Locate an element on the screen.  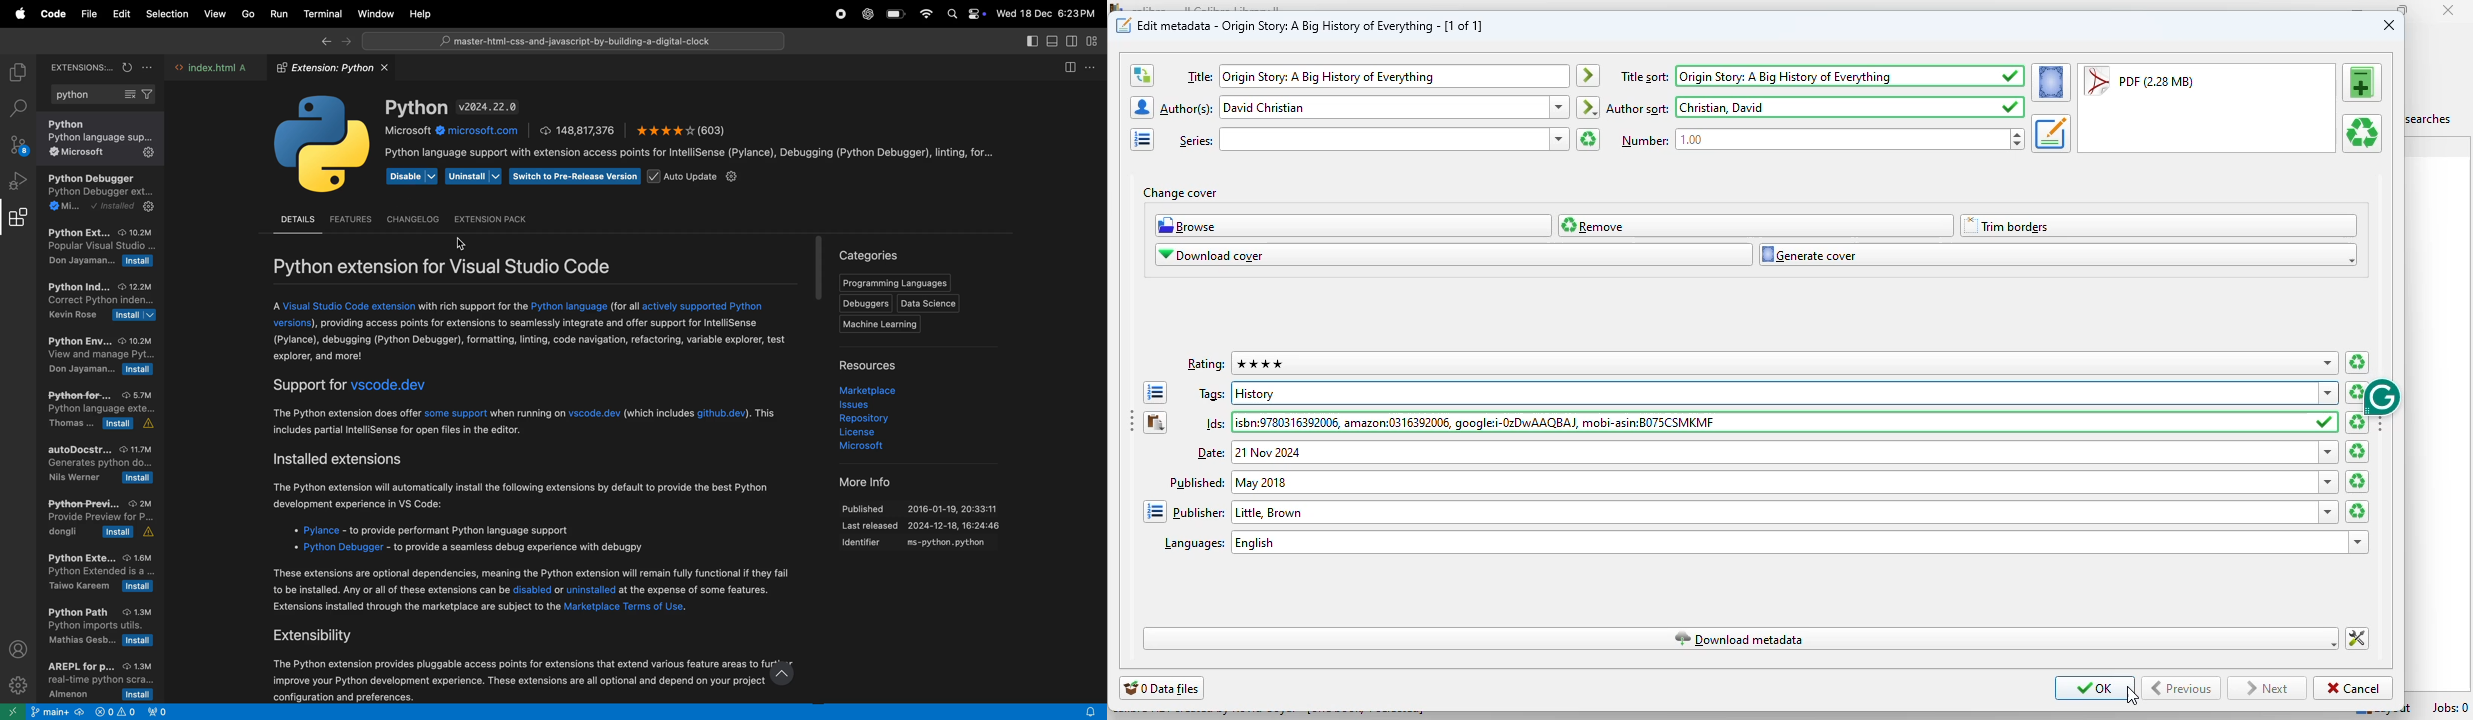
forward is located at coordinates (346, 42).